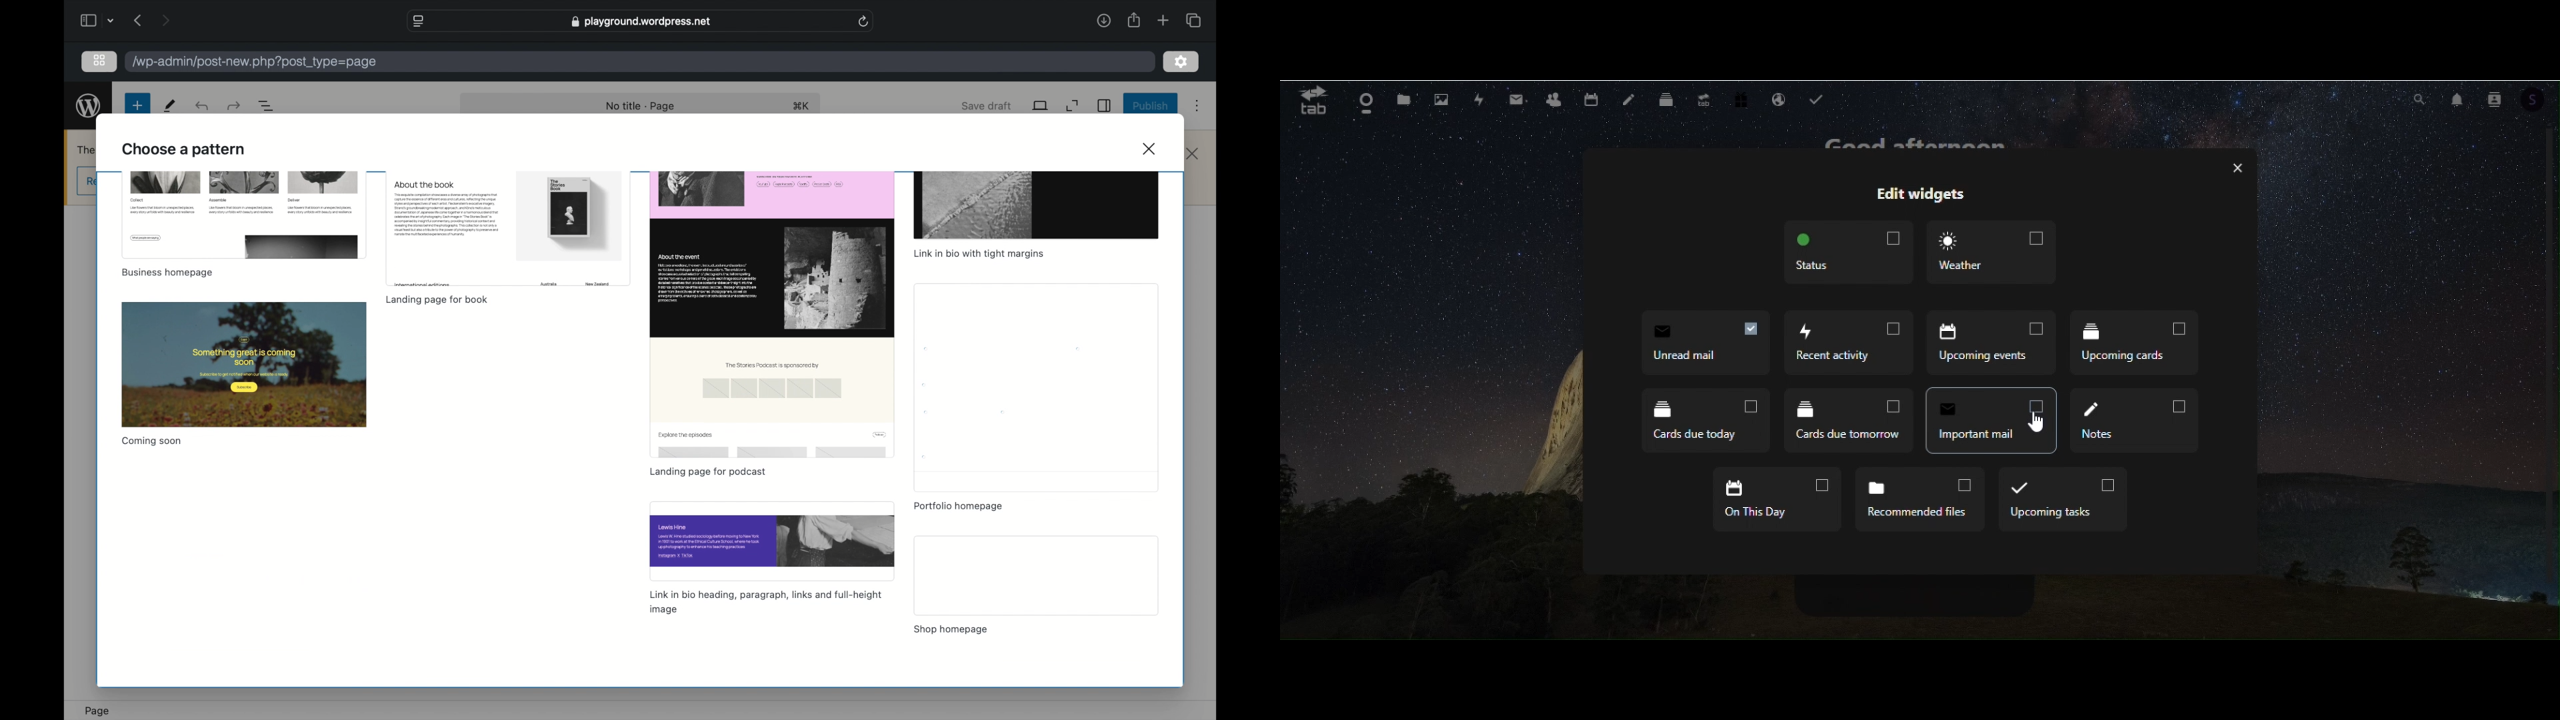 Image resolution: width=2576 pixels, height=728 pixels. Describe the element at coordinates (1149, 105) in the screenshot. I see `publish` at that location.